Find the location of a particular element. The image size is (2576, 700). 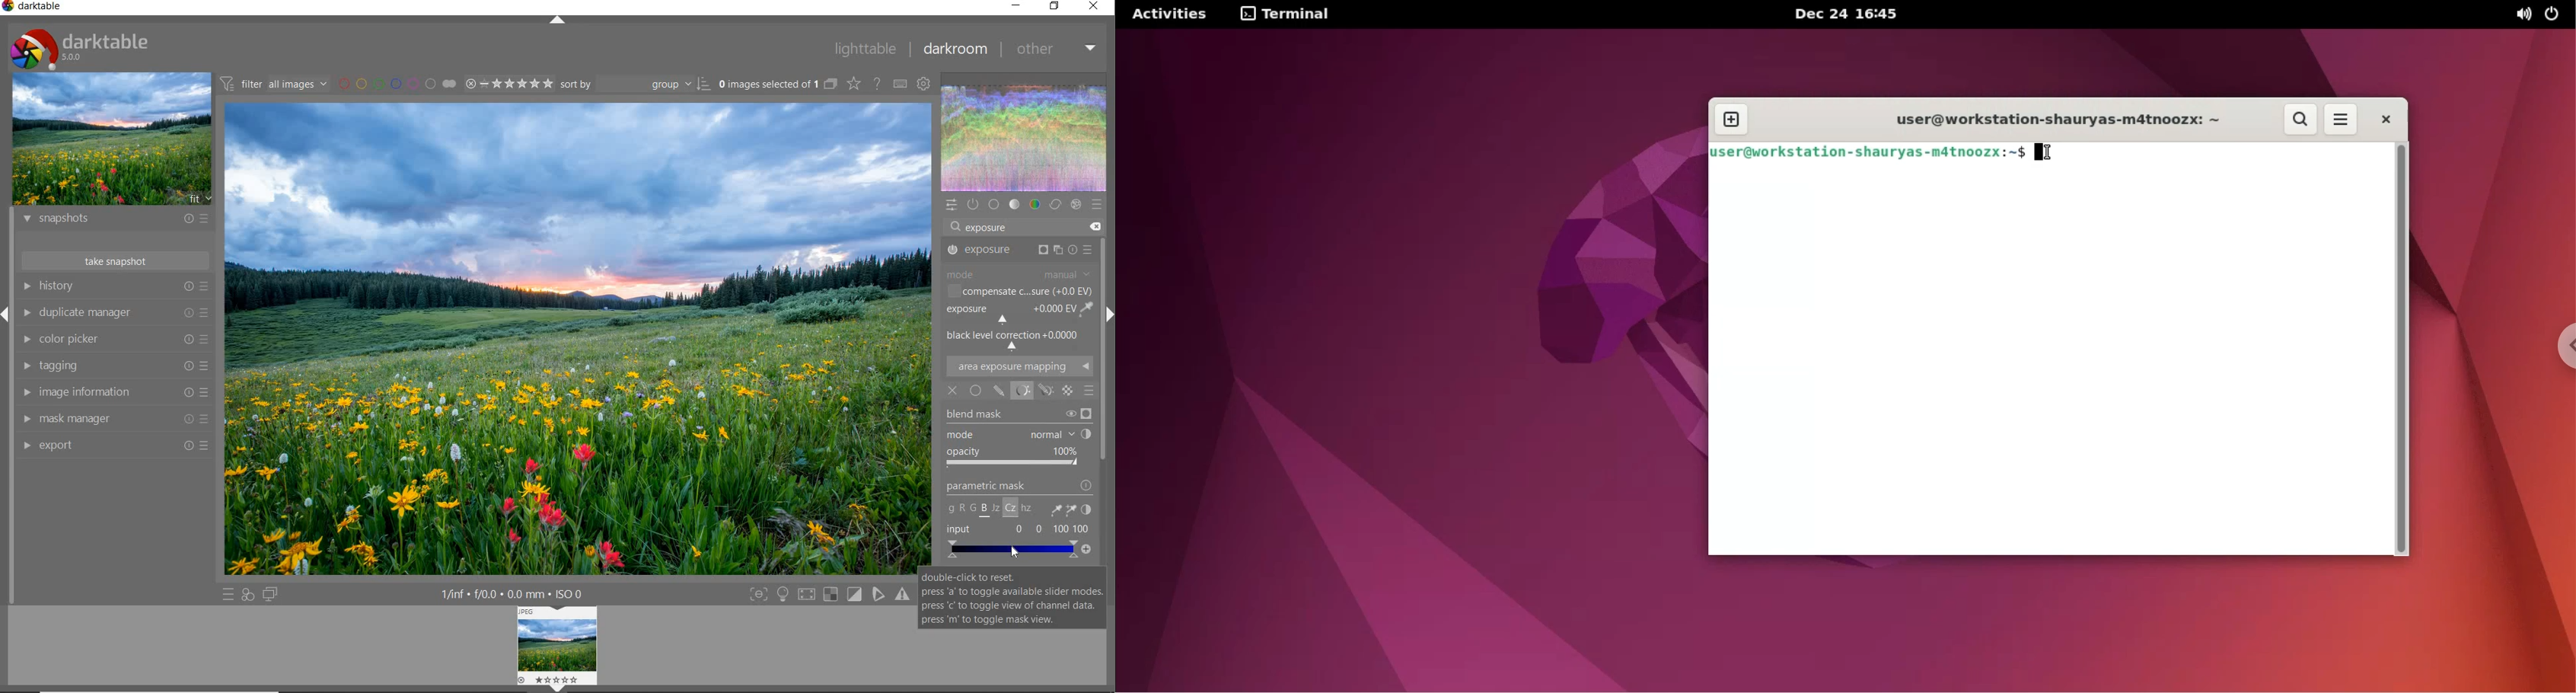

toggle modes is located at coordinates (827, 595).